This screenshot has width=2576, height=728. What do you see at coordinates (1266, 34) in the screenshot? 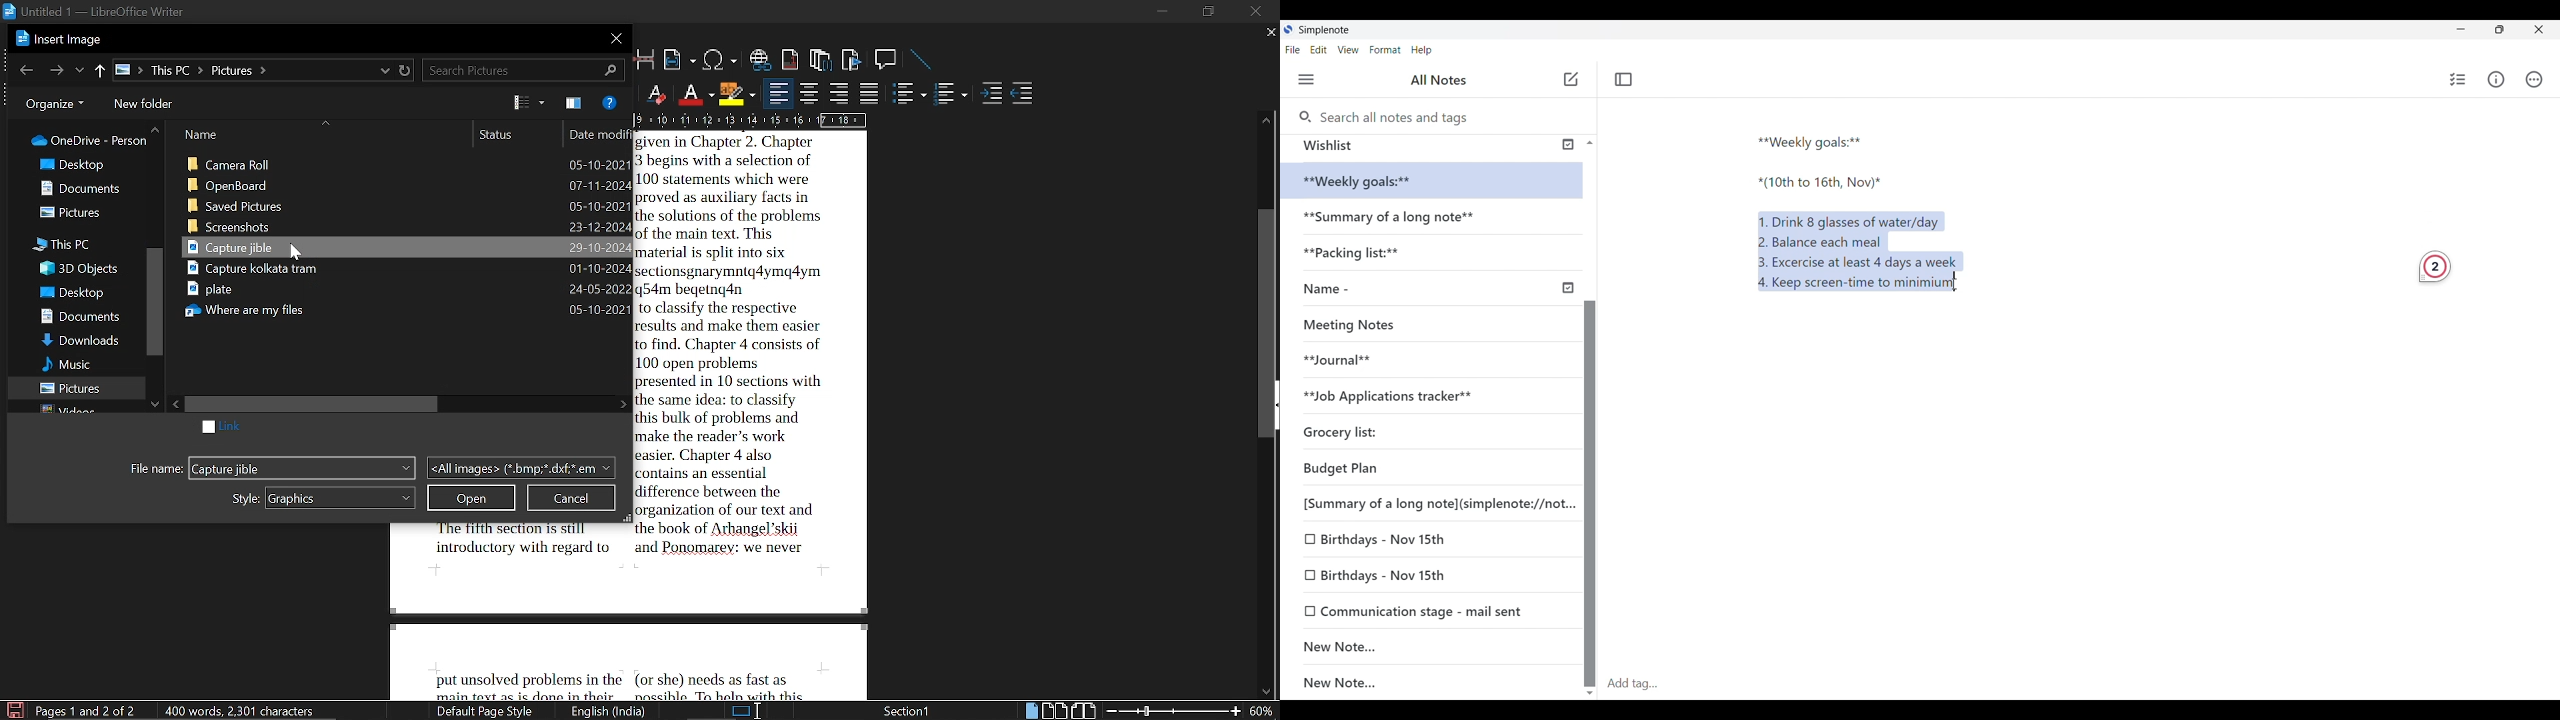
I see `close tab` at bounding box center [1266, 34].